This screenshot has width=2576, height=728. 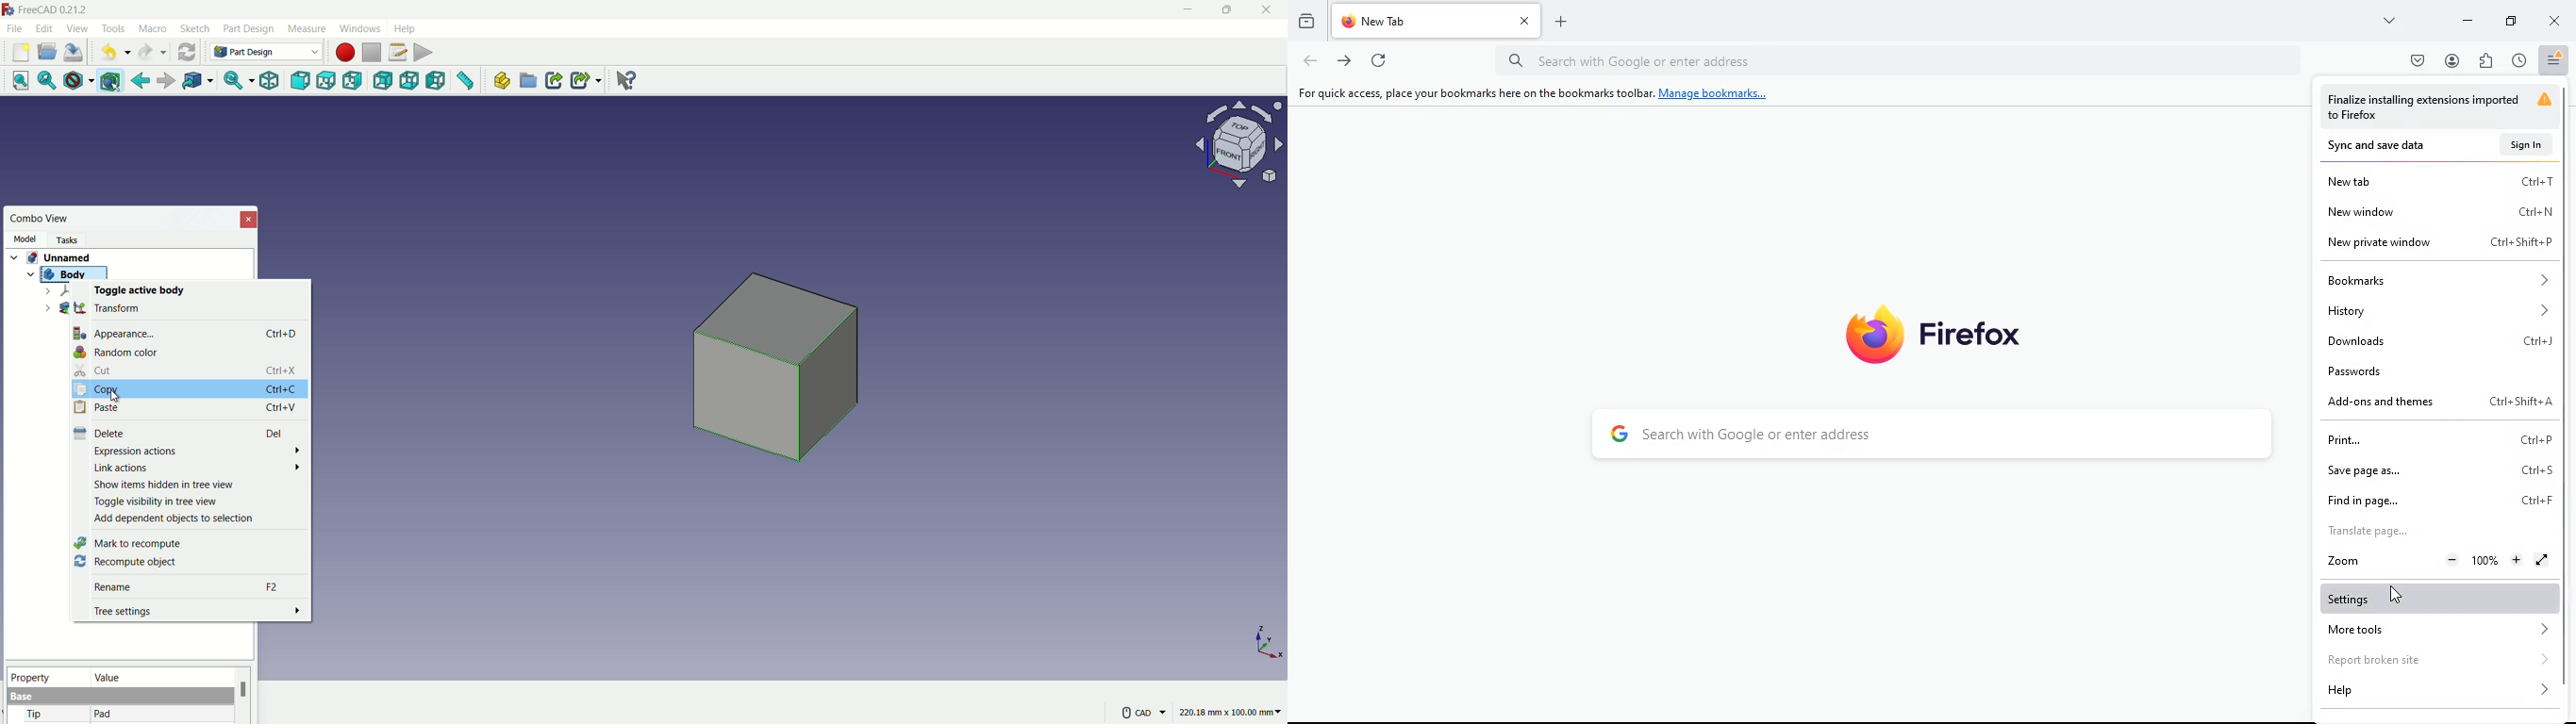 I want to click on Part Design, so click(x=266, y=52).